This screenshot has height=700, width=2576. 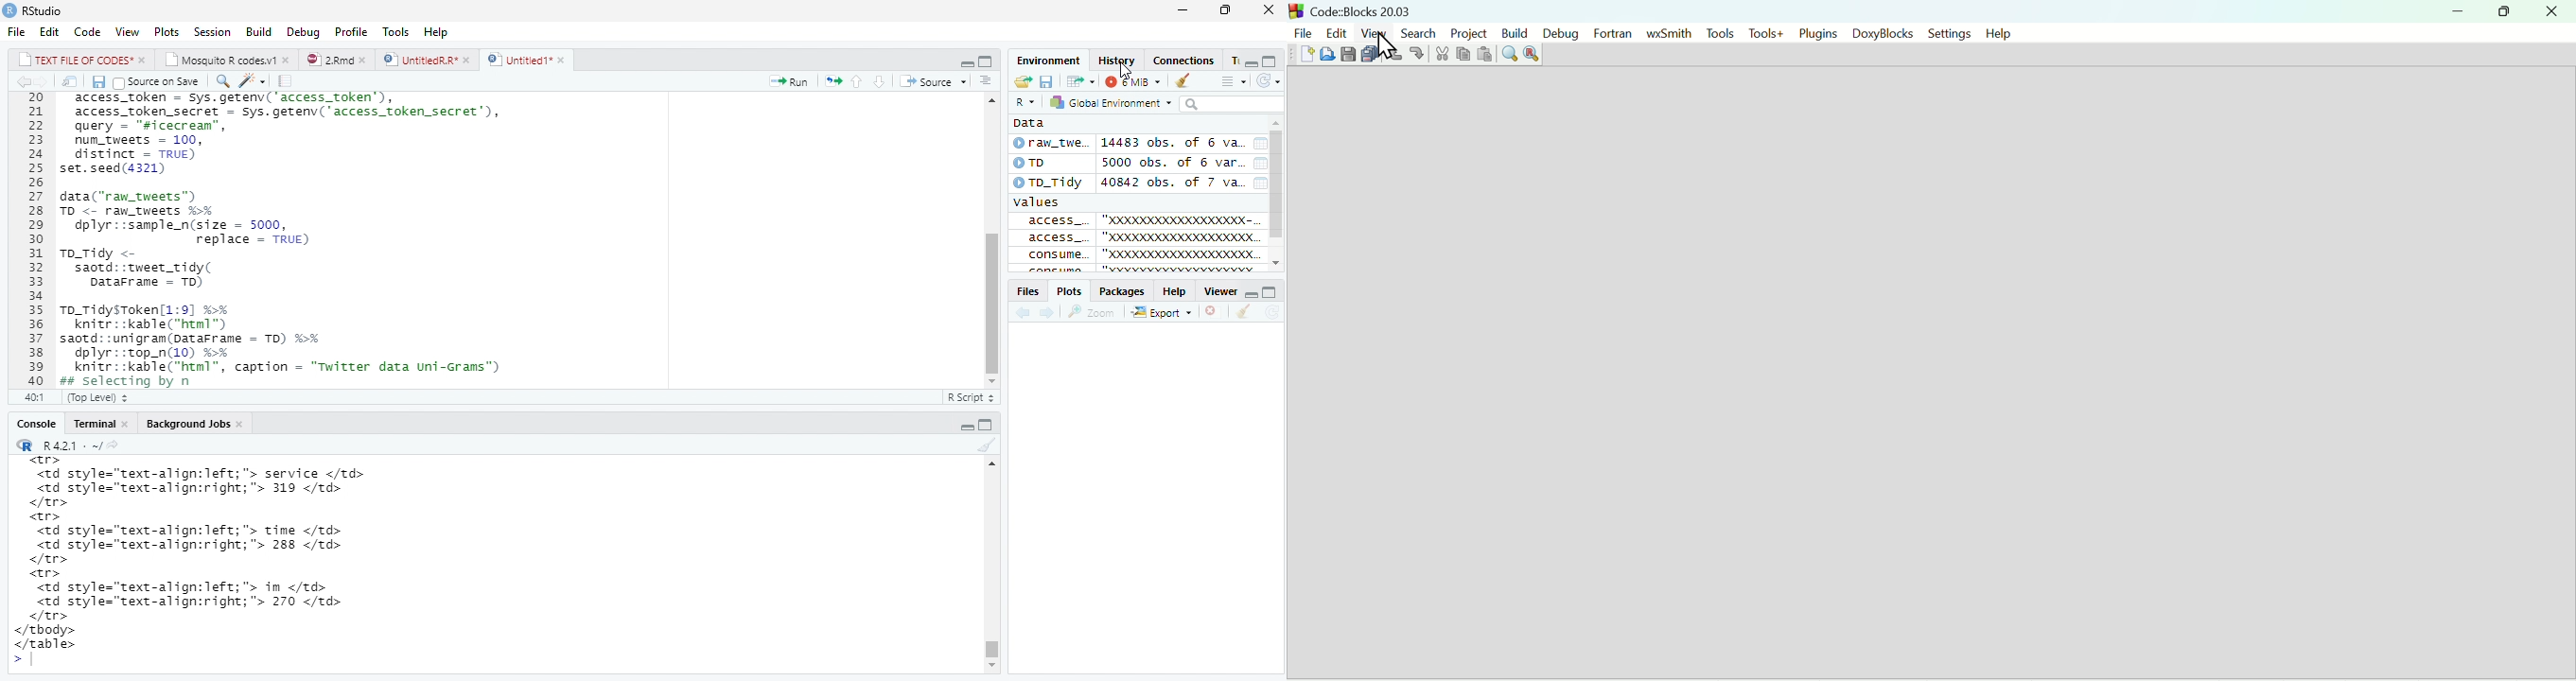 I want to click on clear console, so click(x=1245, y=312).